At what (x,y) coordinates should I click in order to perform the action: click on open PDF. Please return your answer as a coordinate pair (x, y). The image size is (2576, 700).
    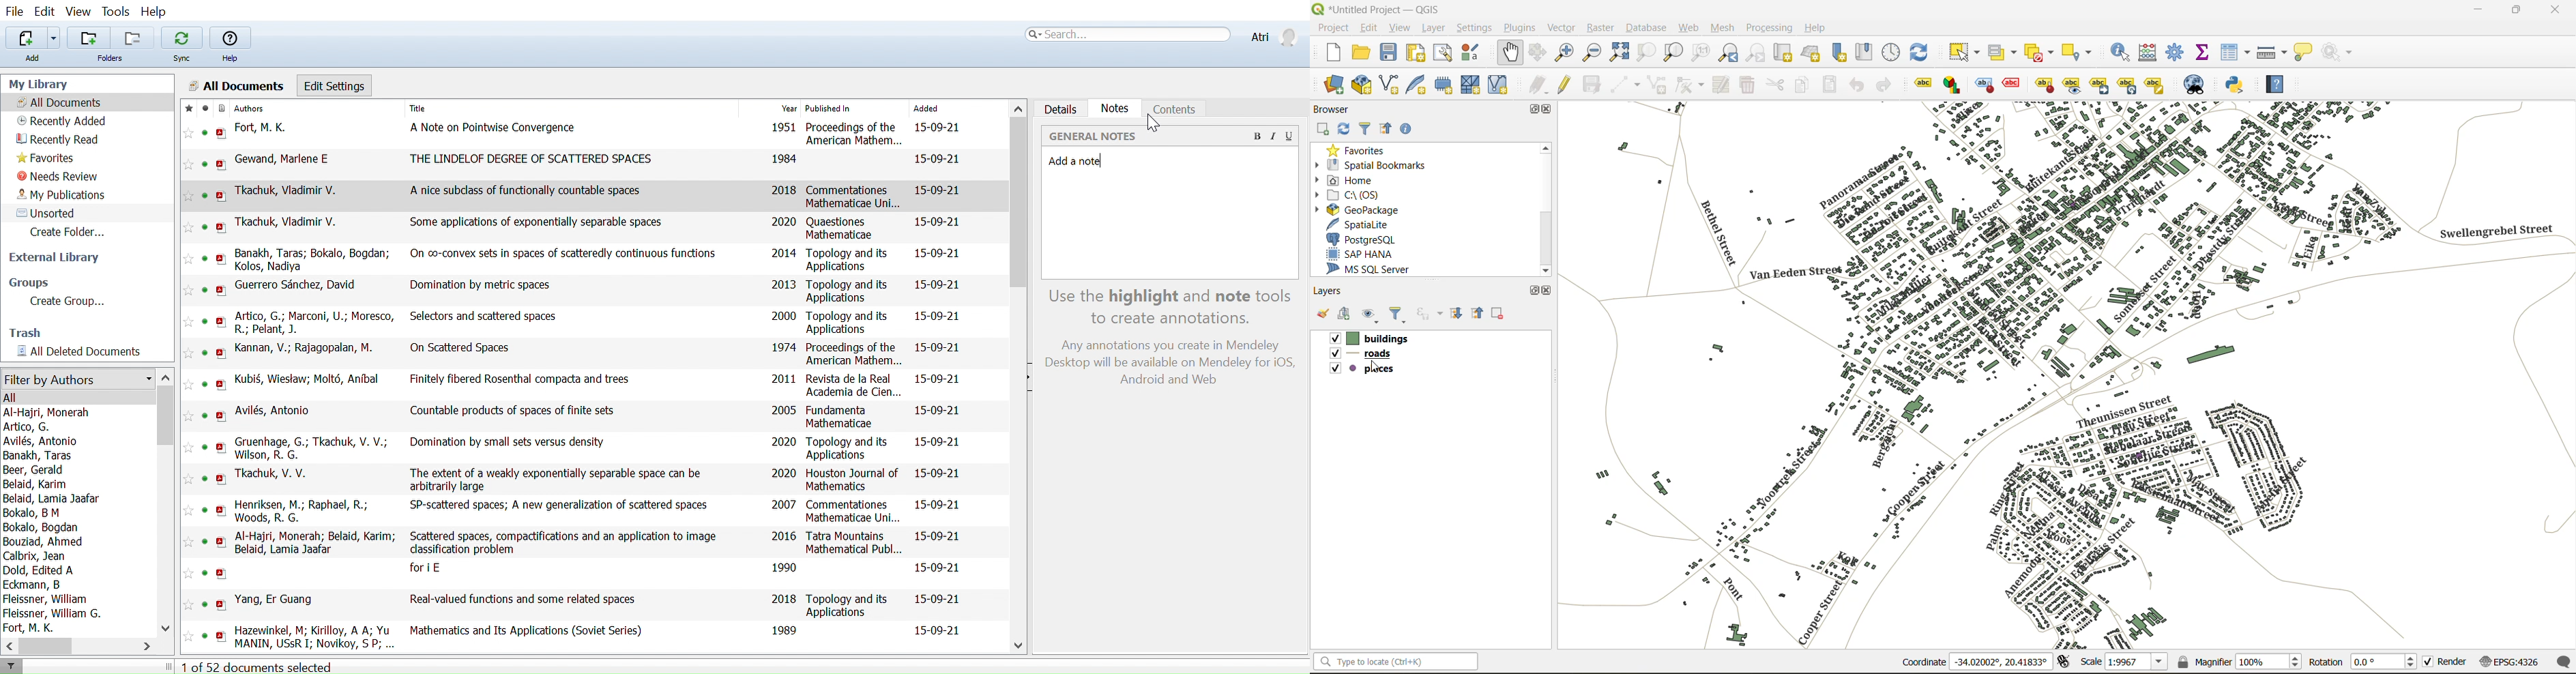
    Looking at the image, I should click on (222, 478).